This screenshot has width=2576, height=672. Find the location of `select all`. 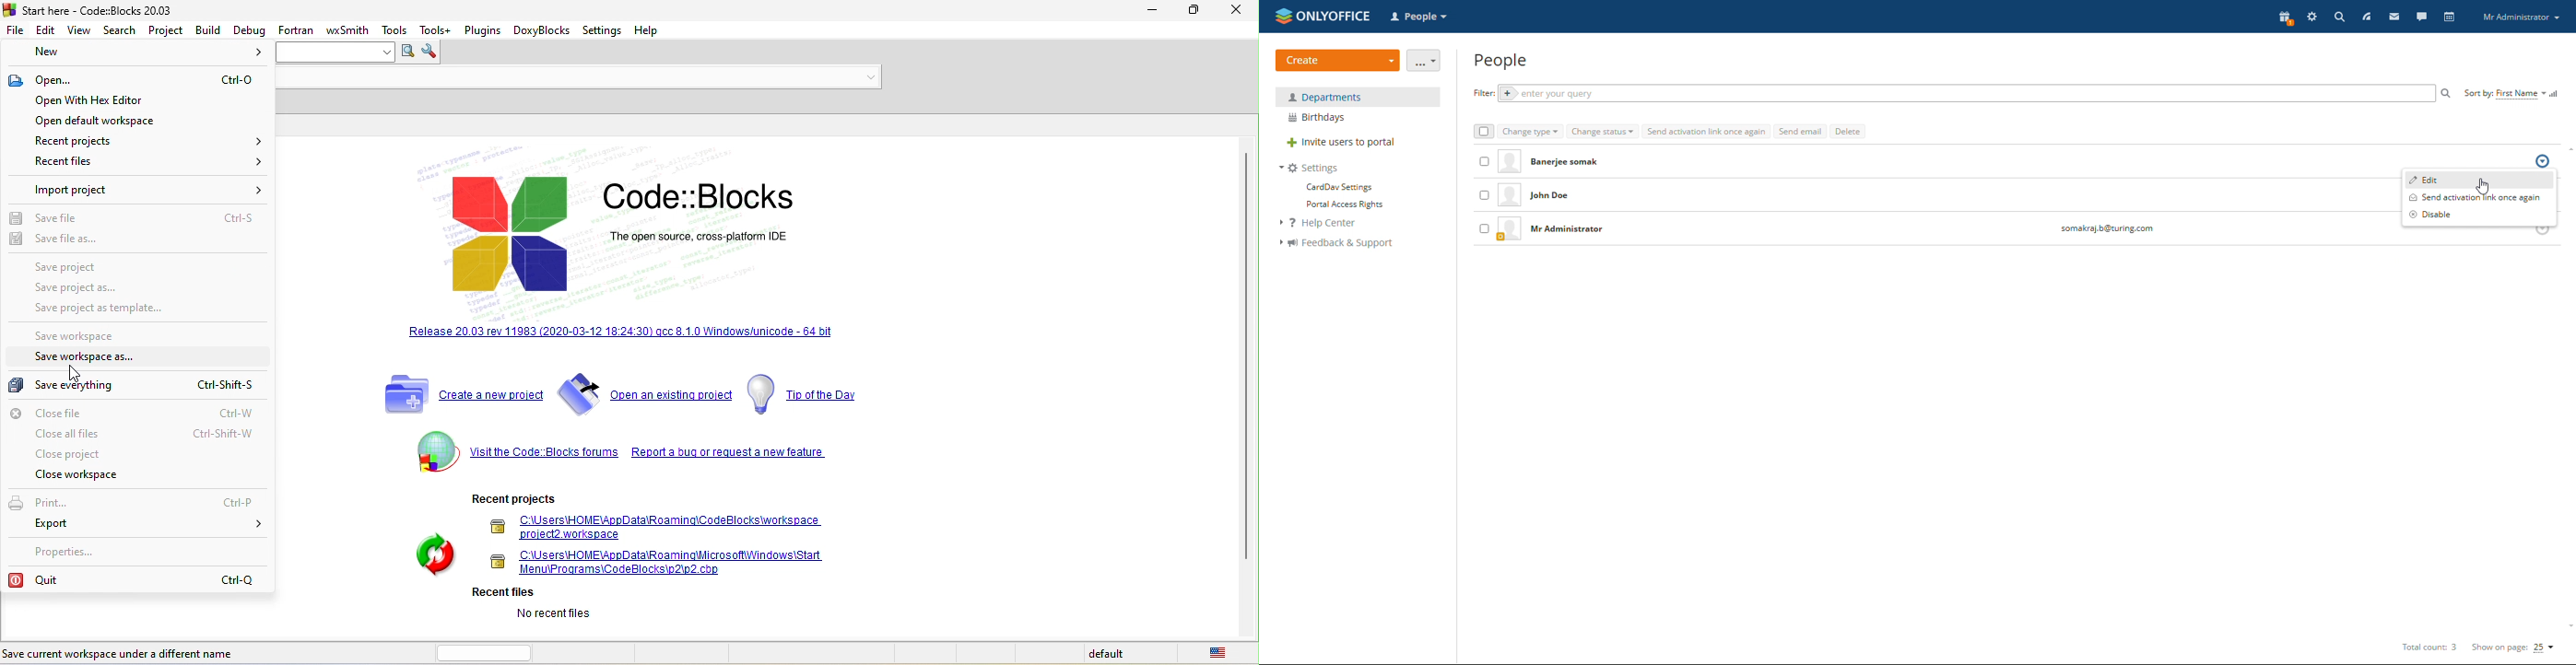

select all is located at coordinates (1483, 132).